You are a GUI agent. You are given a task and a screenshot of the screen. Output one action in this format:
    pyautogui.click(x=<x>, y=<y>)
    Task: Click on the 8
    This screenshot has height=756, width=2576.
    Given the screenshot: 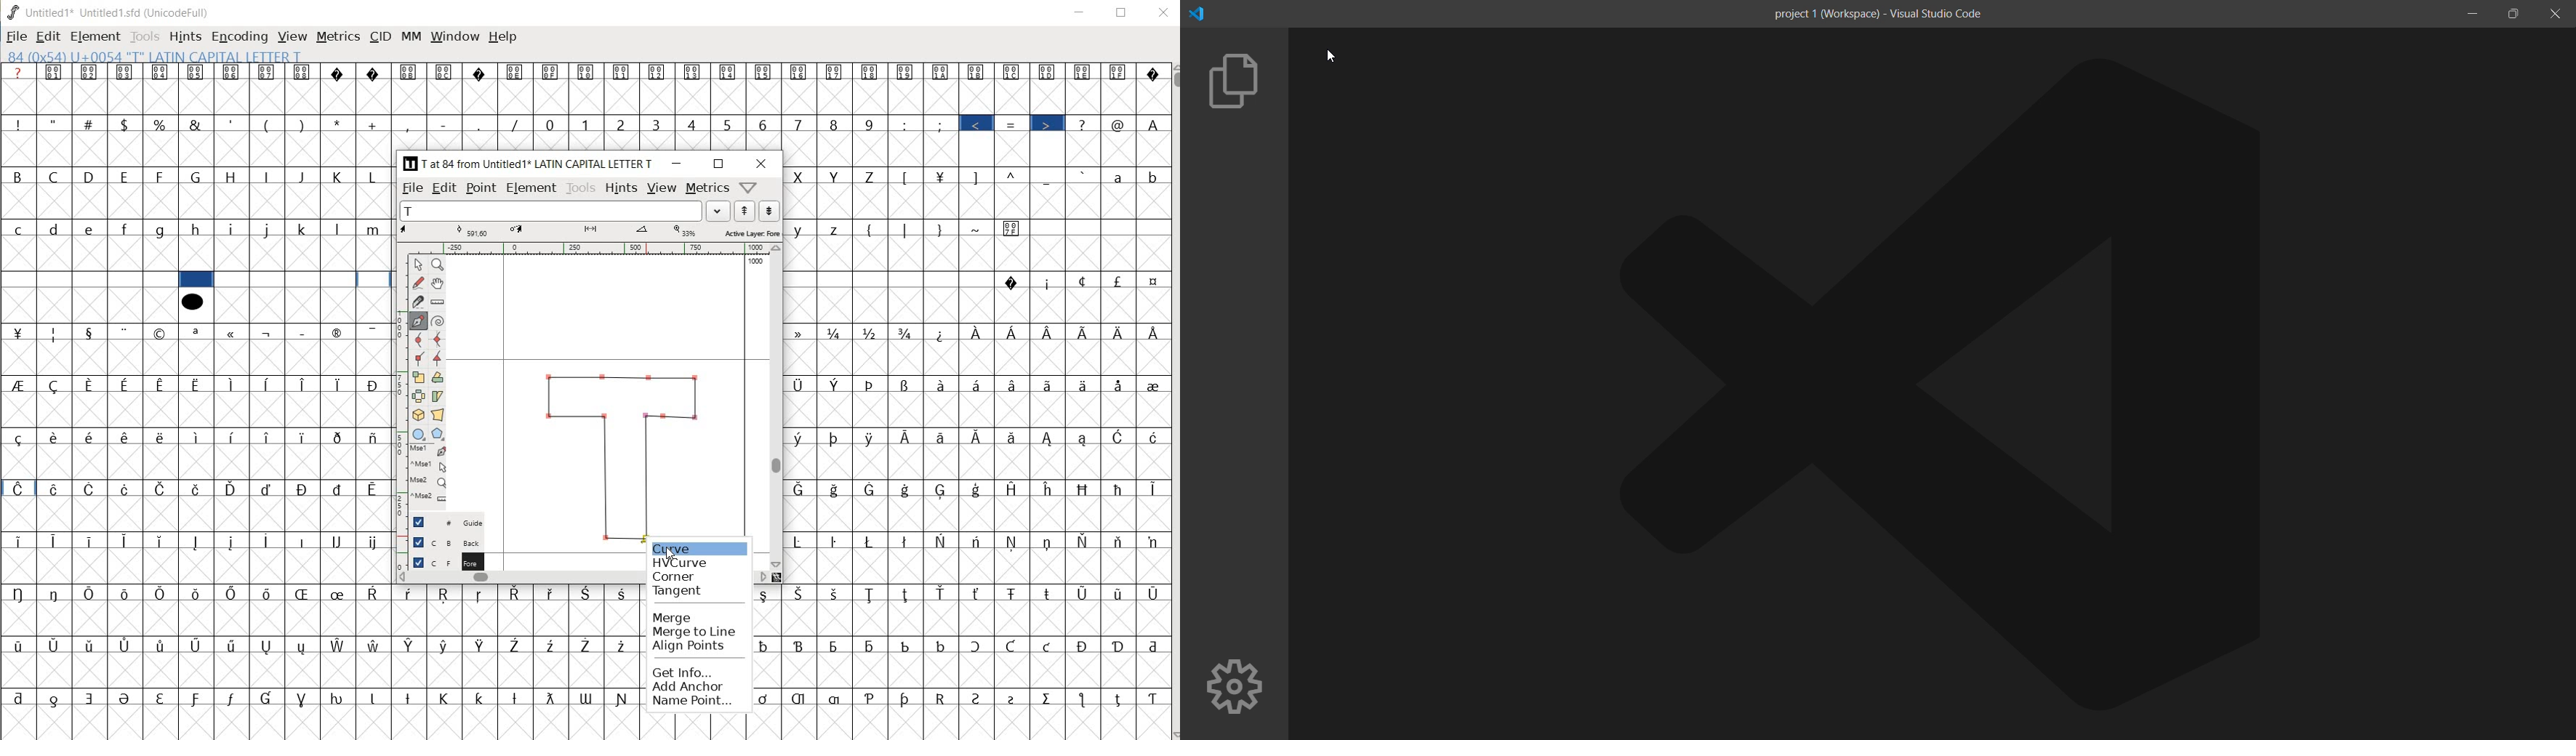 What is the action you would take?
    pyautogui.click(x=834, y=124)
    